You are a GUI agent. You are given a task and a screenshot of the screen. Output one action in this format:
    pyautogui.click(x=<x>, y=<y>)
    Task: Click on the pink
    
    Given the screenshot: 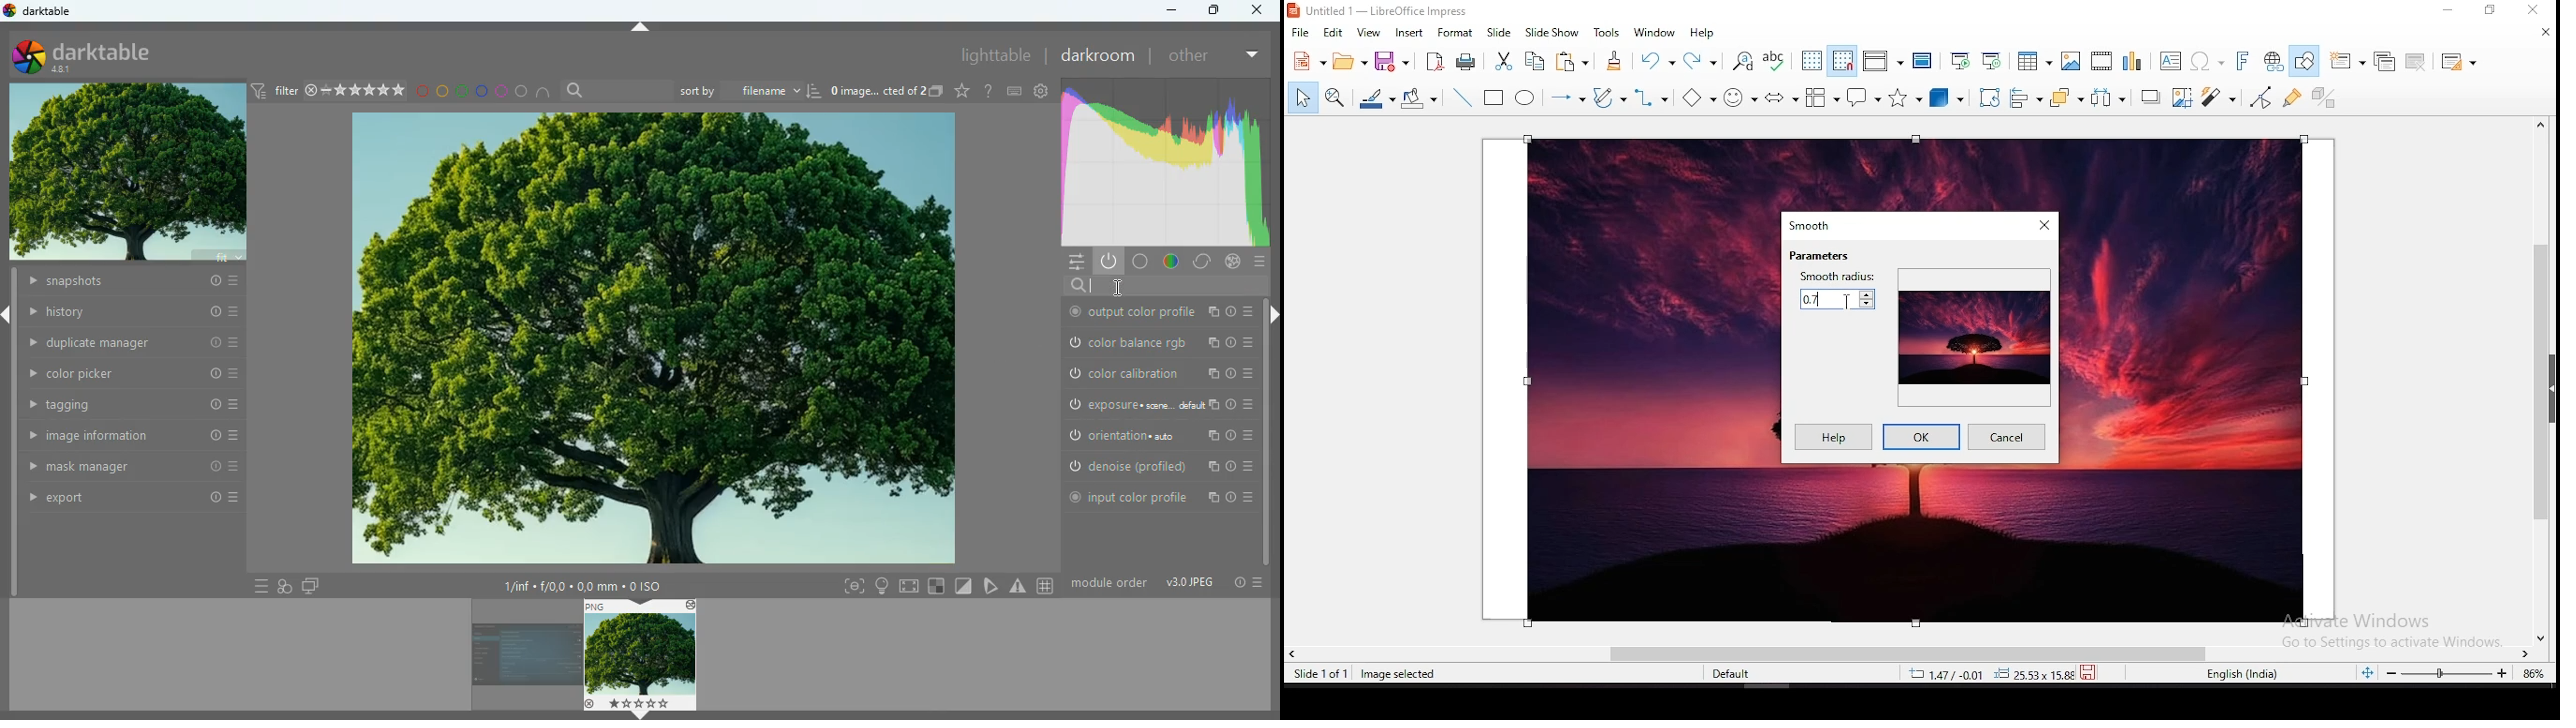 What is the action you would take?
    pyautogui.click(x=504, y=92)
    